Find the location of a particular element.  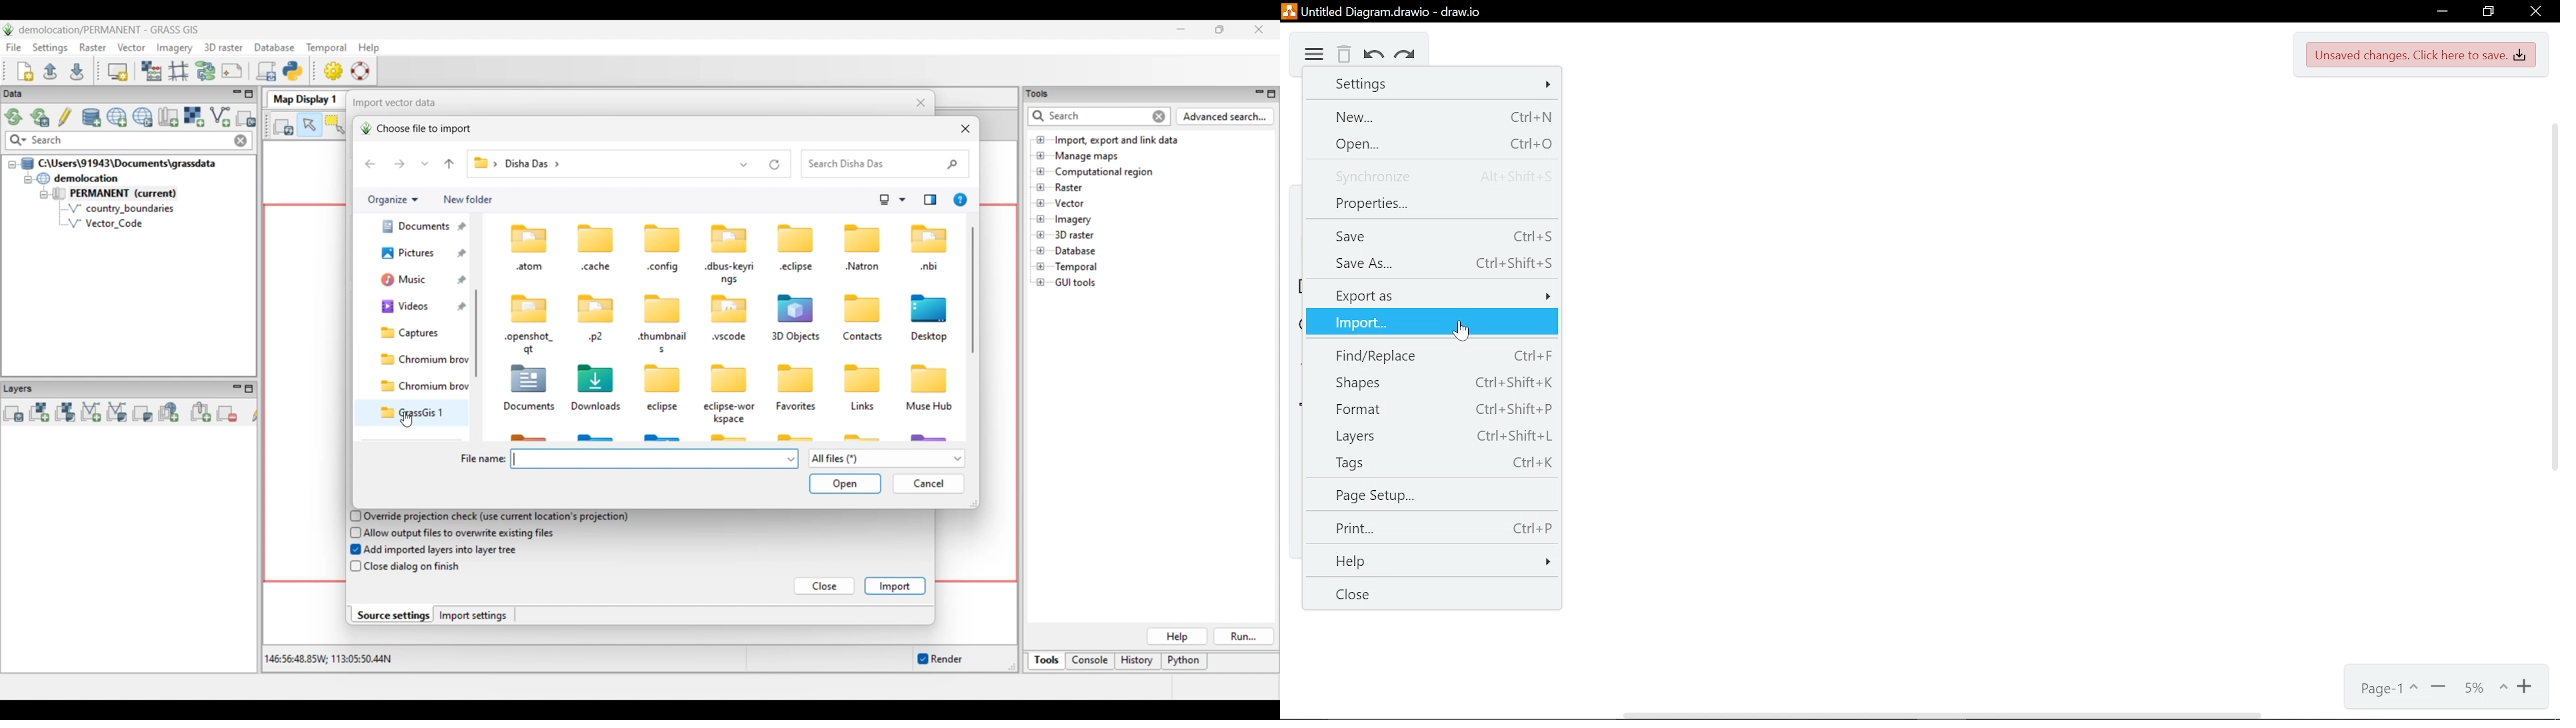

cursor is located at coordinates (1460, 331).